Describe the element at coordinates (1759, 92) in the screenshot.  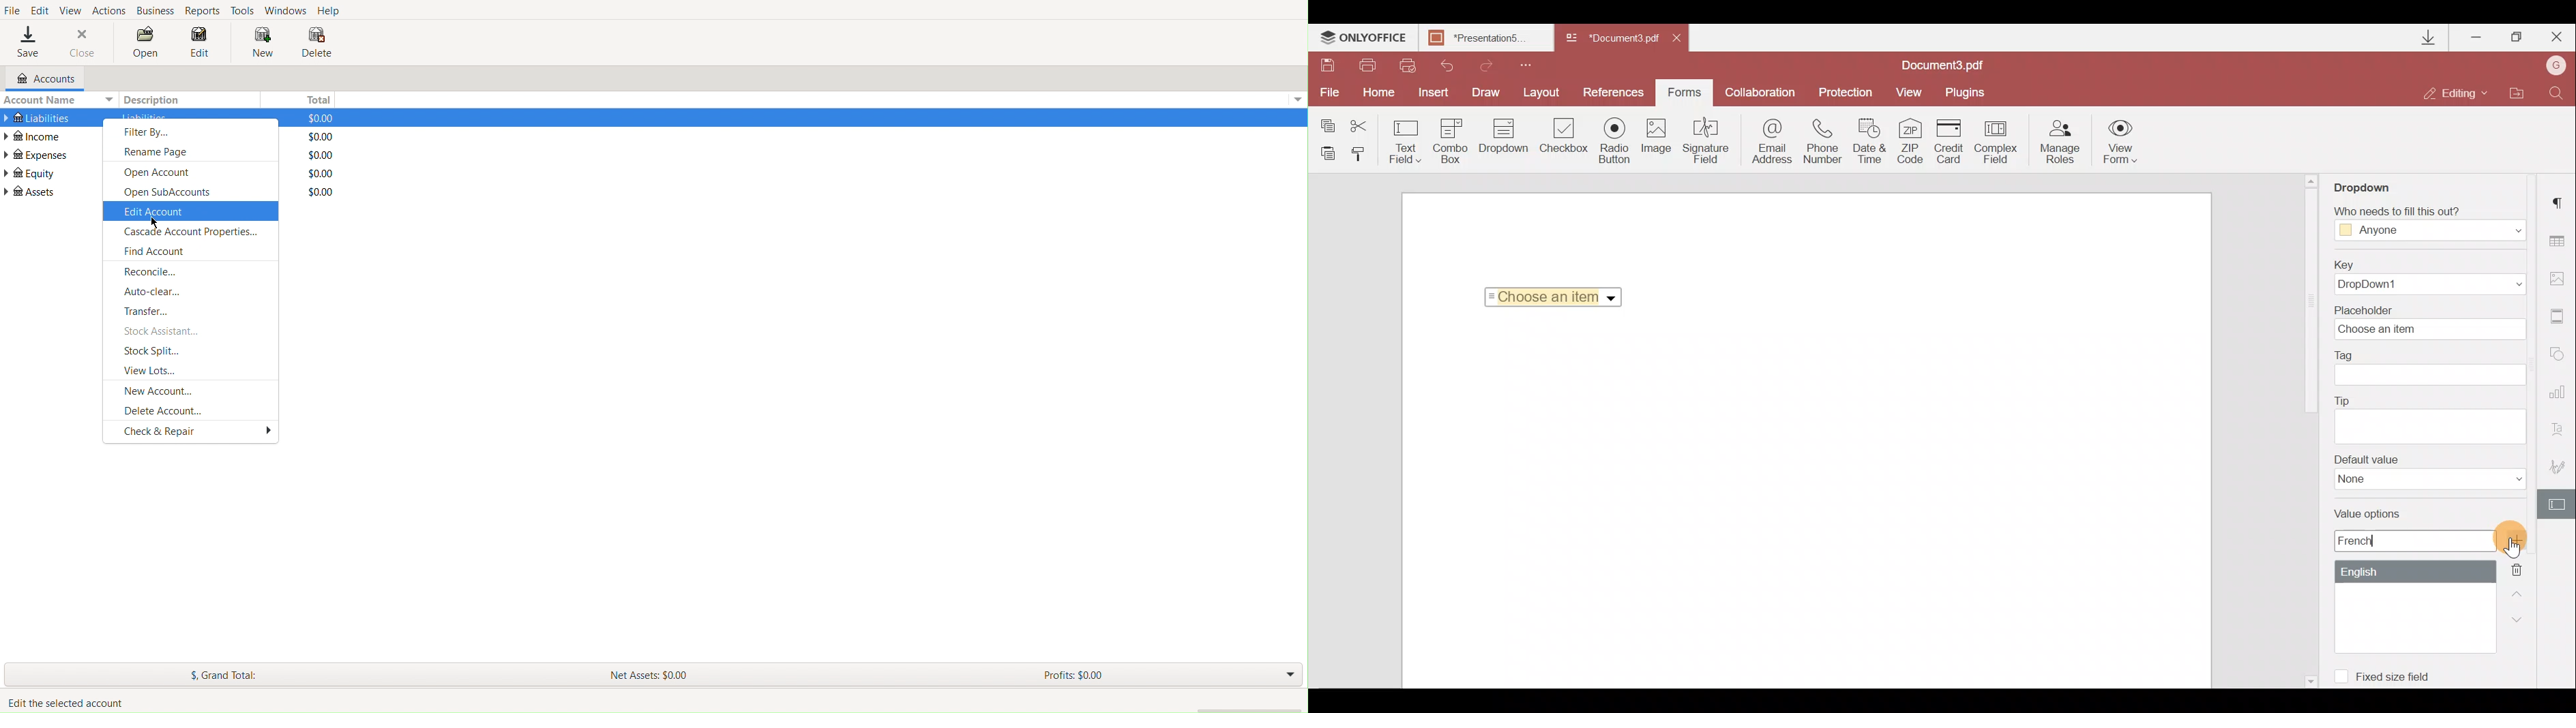
I see `Collaboration` at that location.